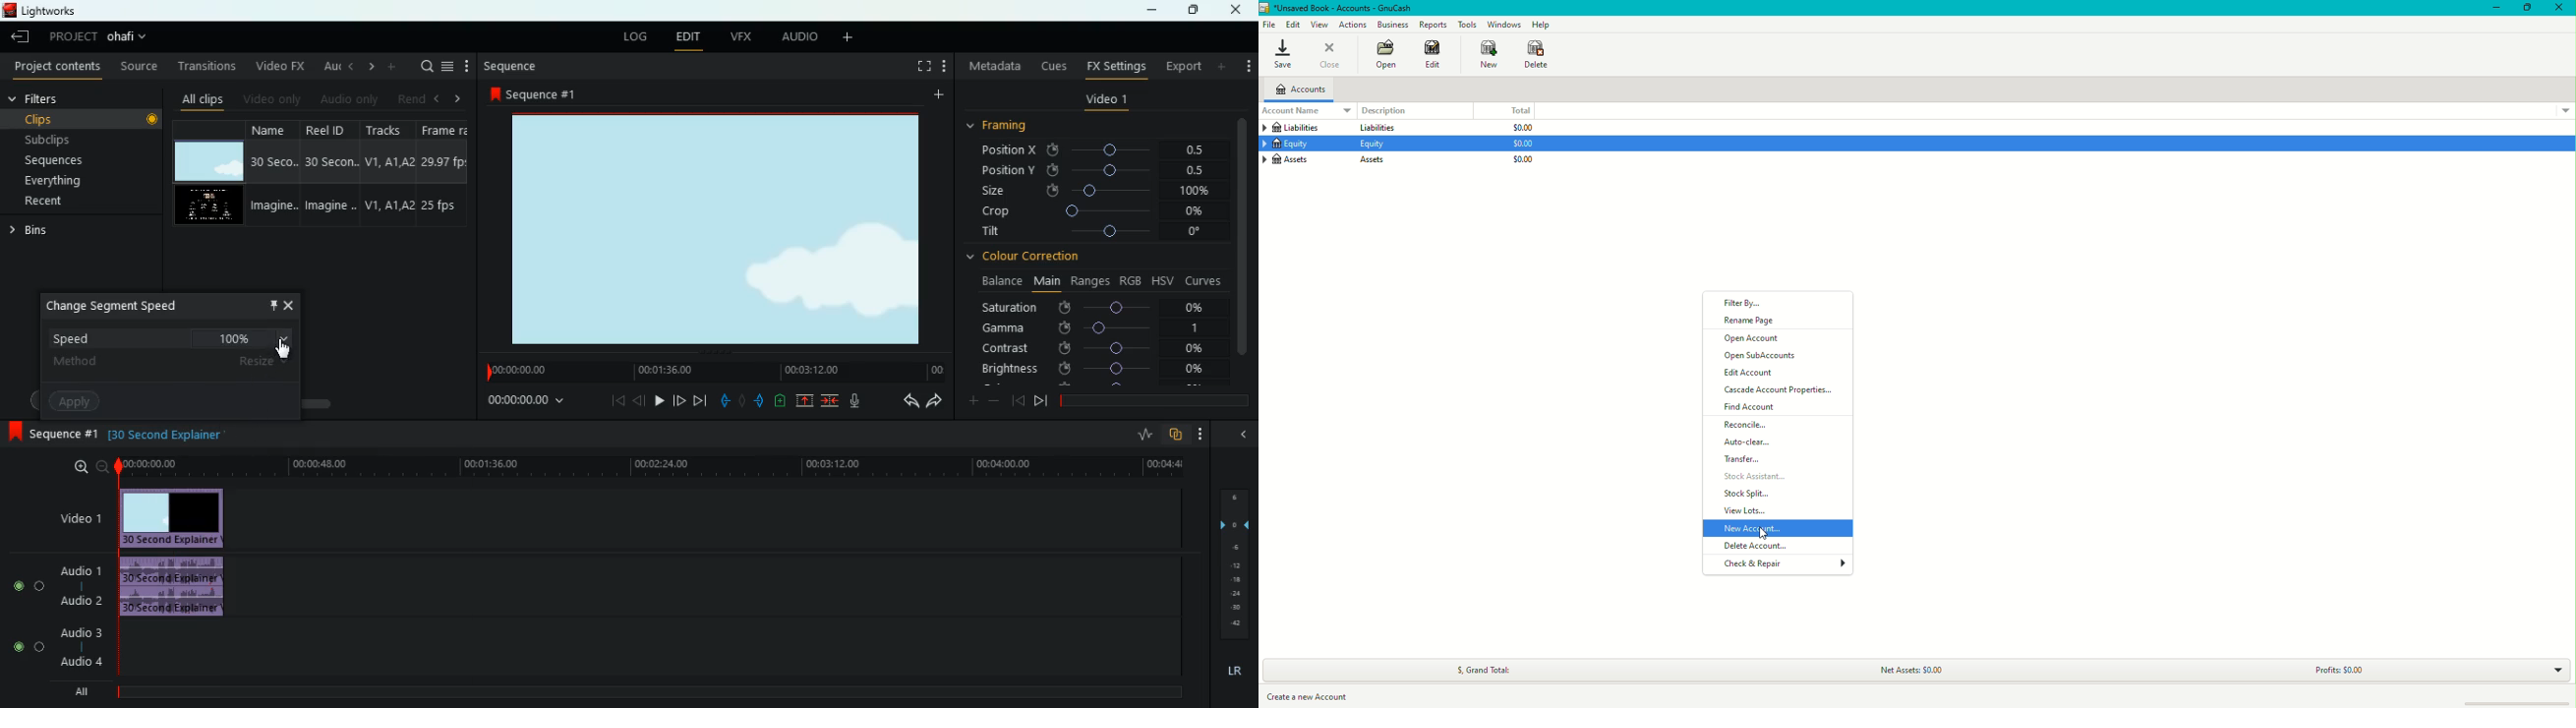  Describe the element at coordinates (1096, 170) in the screenshot. I see `position y` at that location.